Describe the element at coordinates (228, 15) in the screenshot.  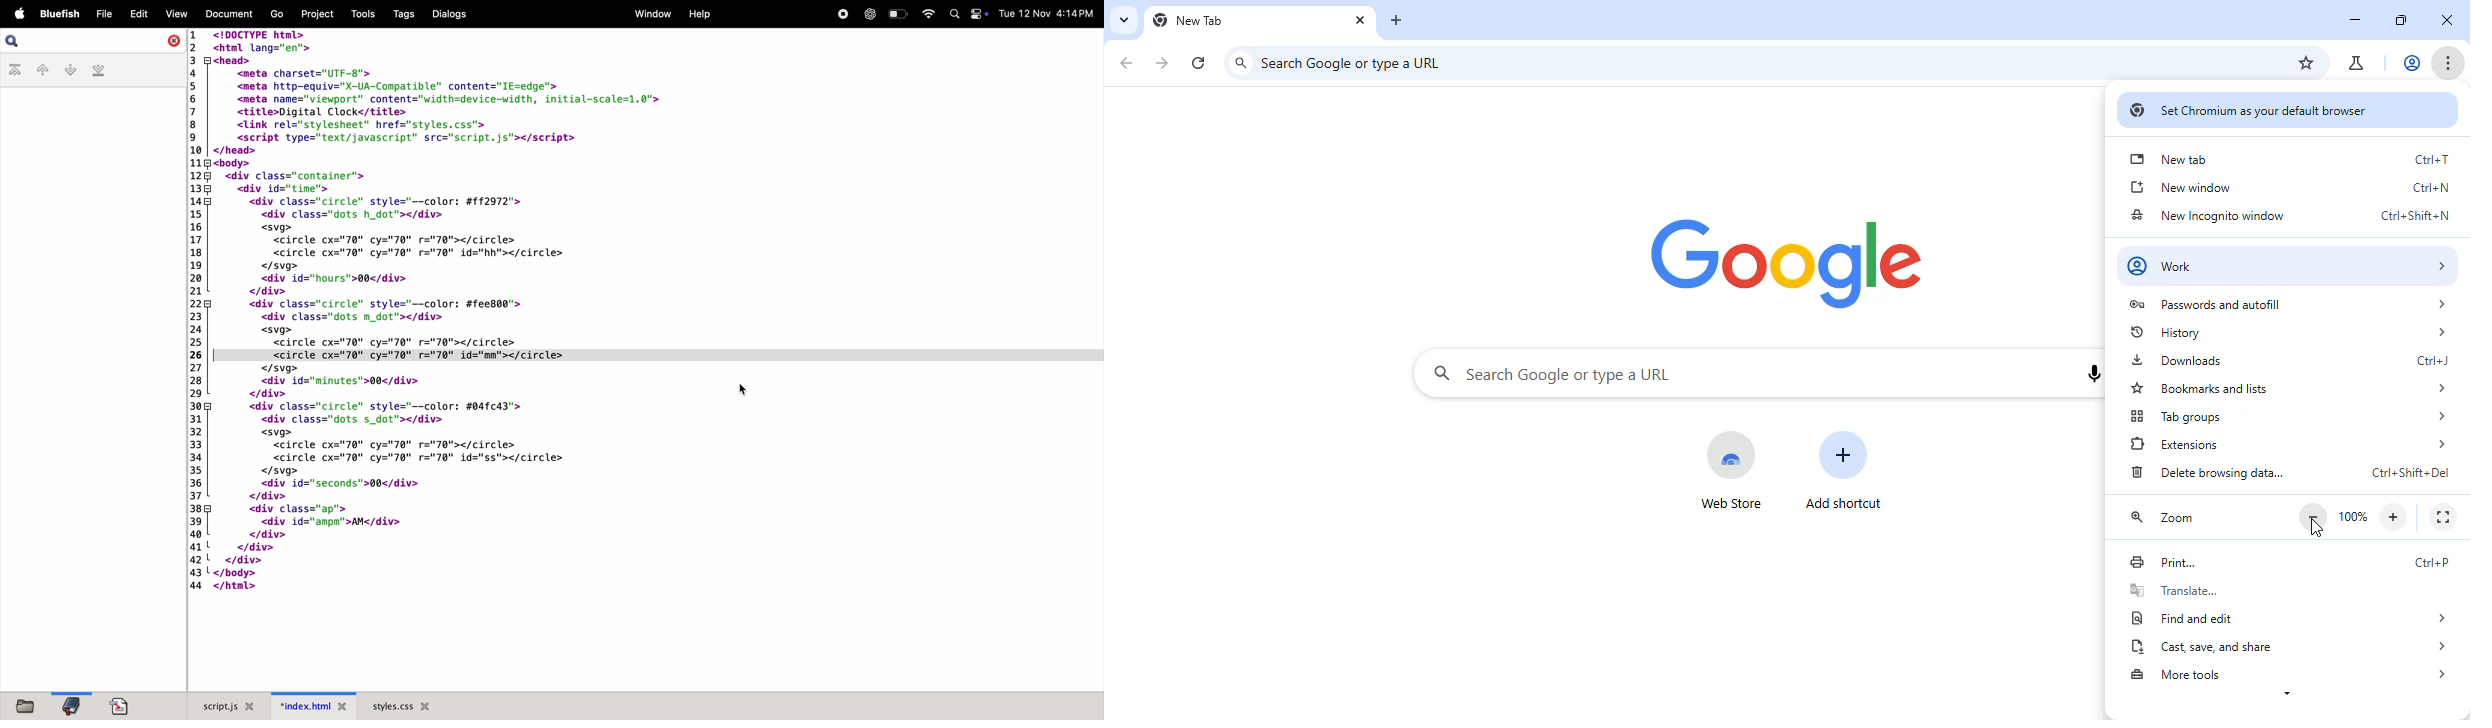
I see `document` at that location.